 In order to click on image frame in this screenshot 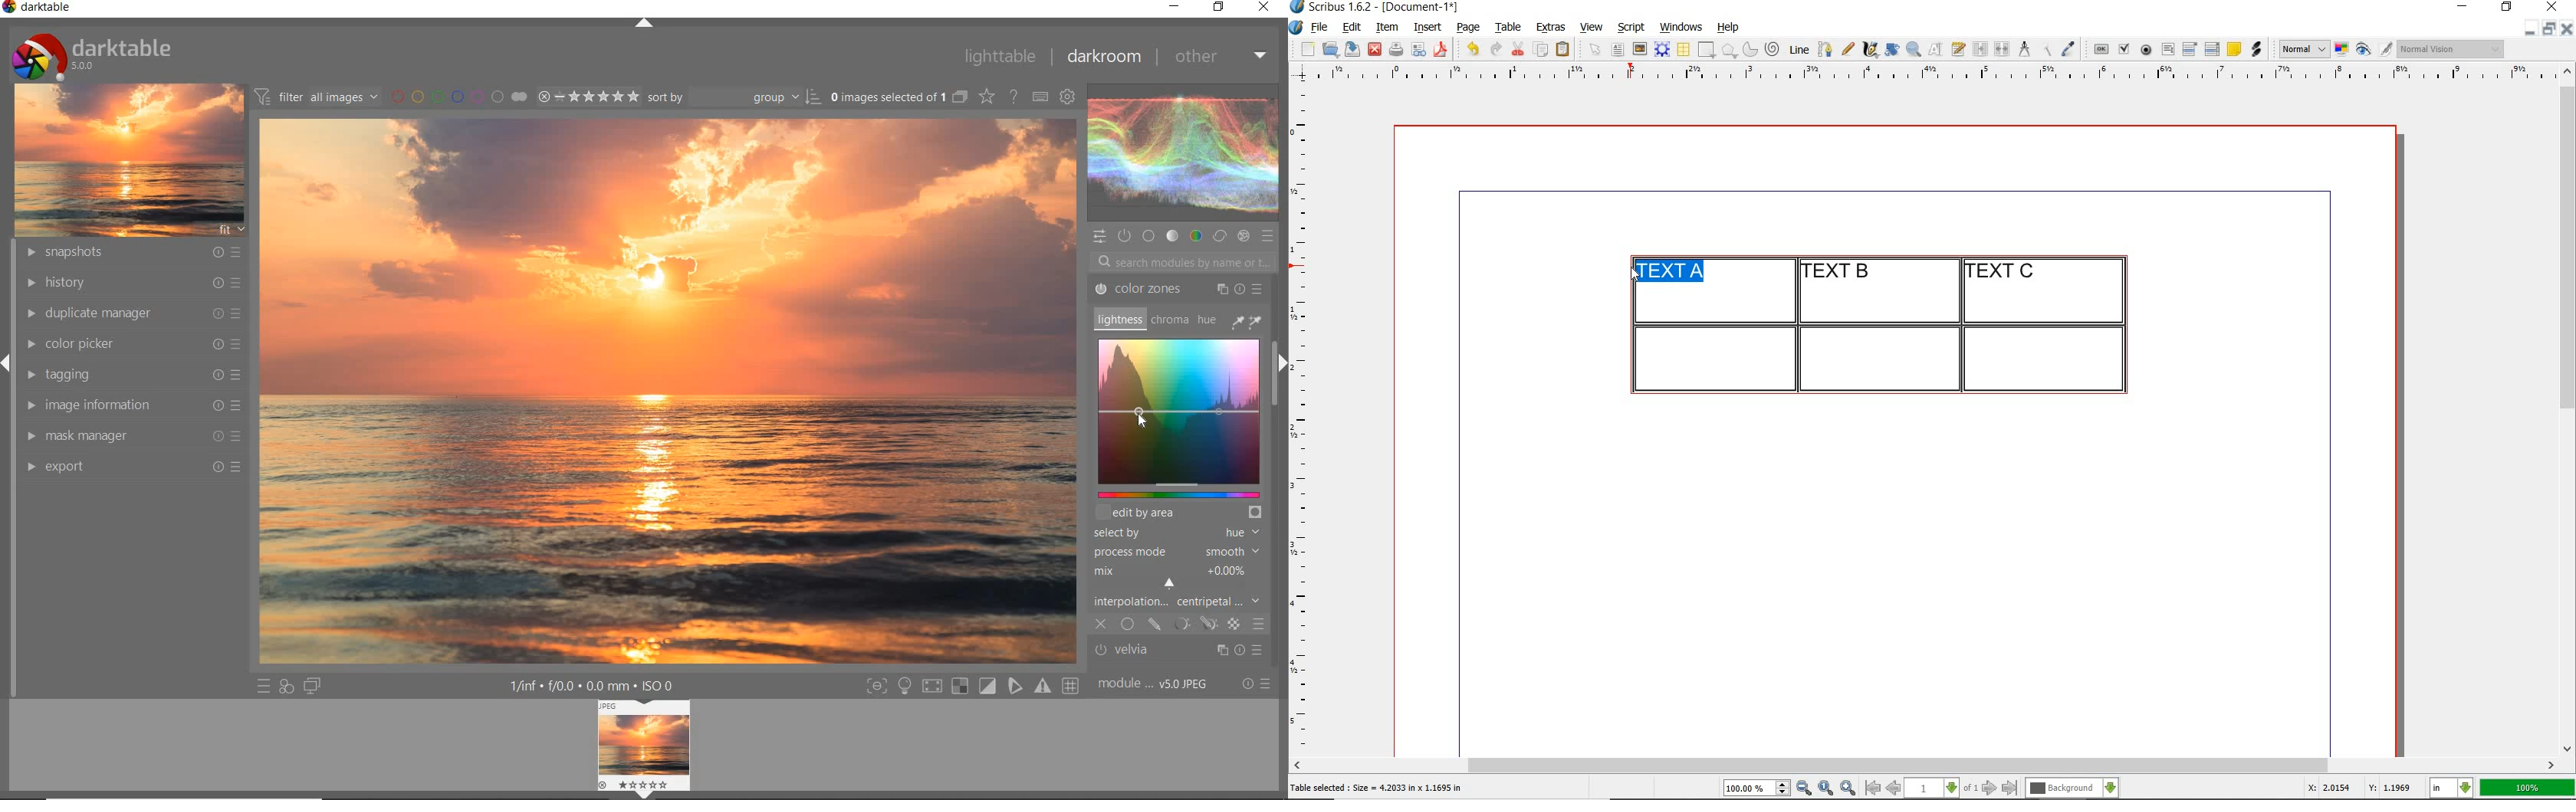, I will do `click(1641, 49)`.